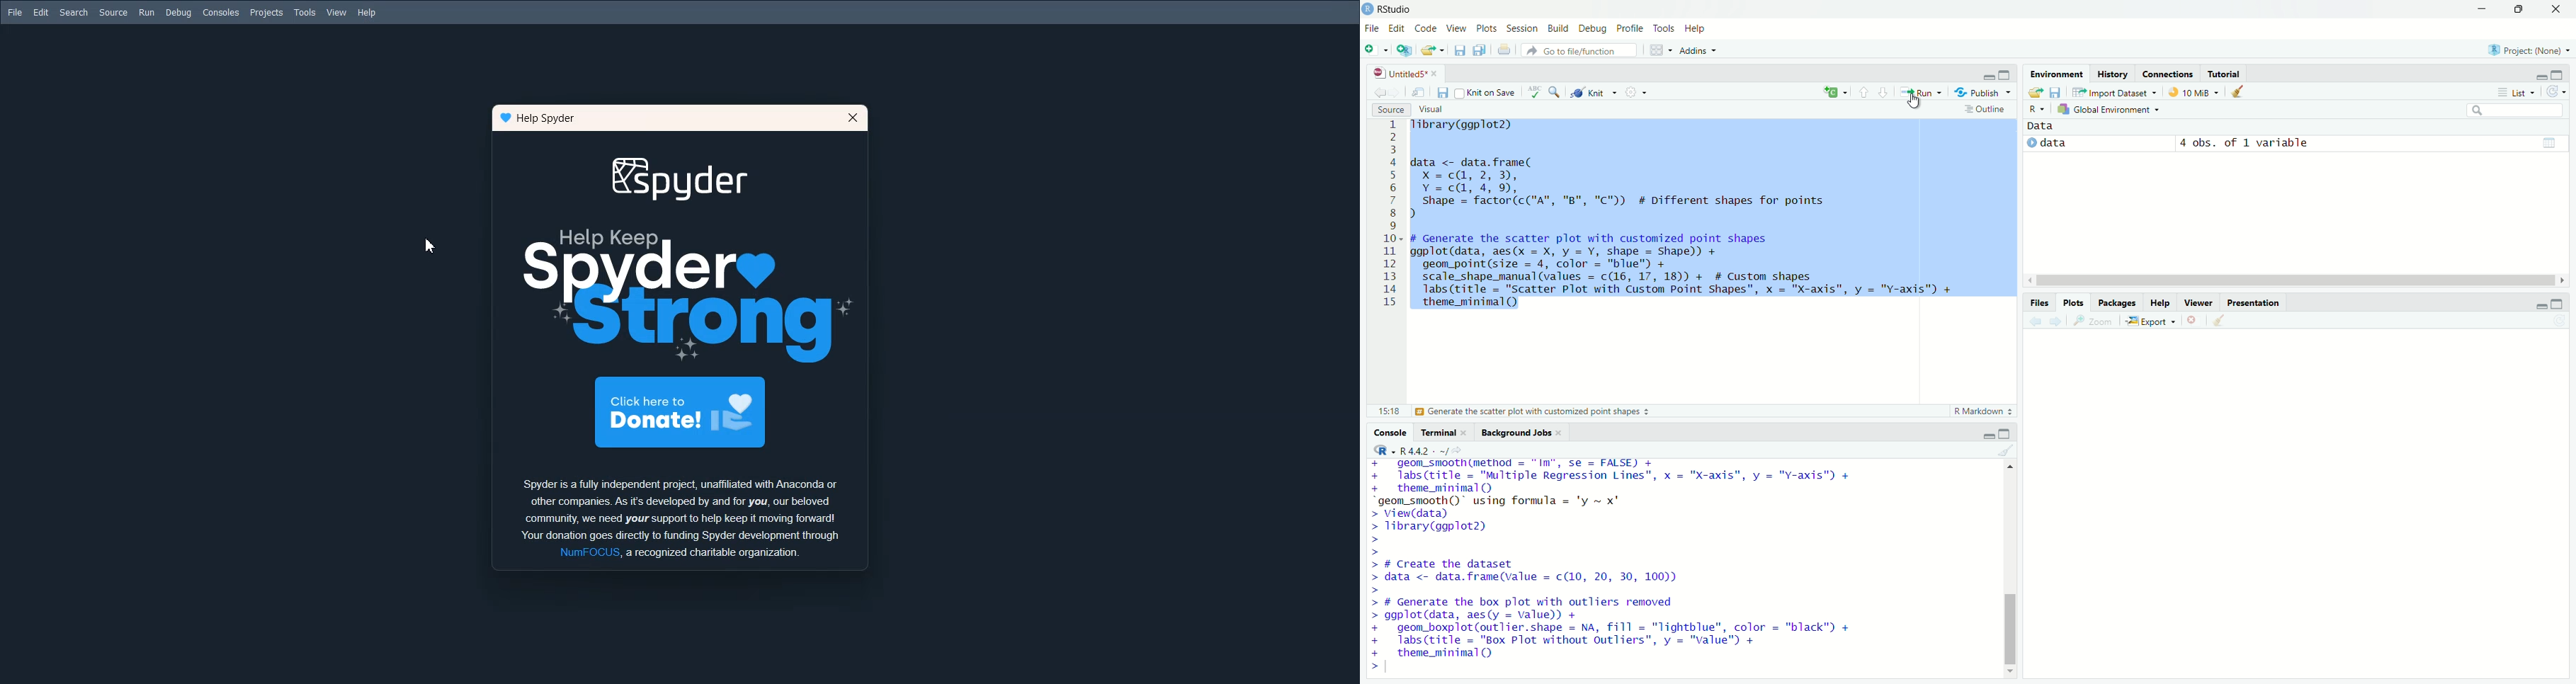 Image resolution: width=2576 pixels, height=700 pixels. I want to click on search bar, so click(2516, 111).